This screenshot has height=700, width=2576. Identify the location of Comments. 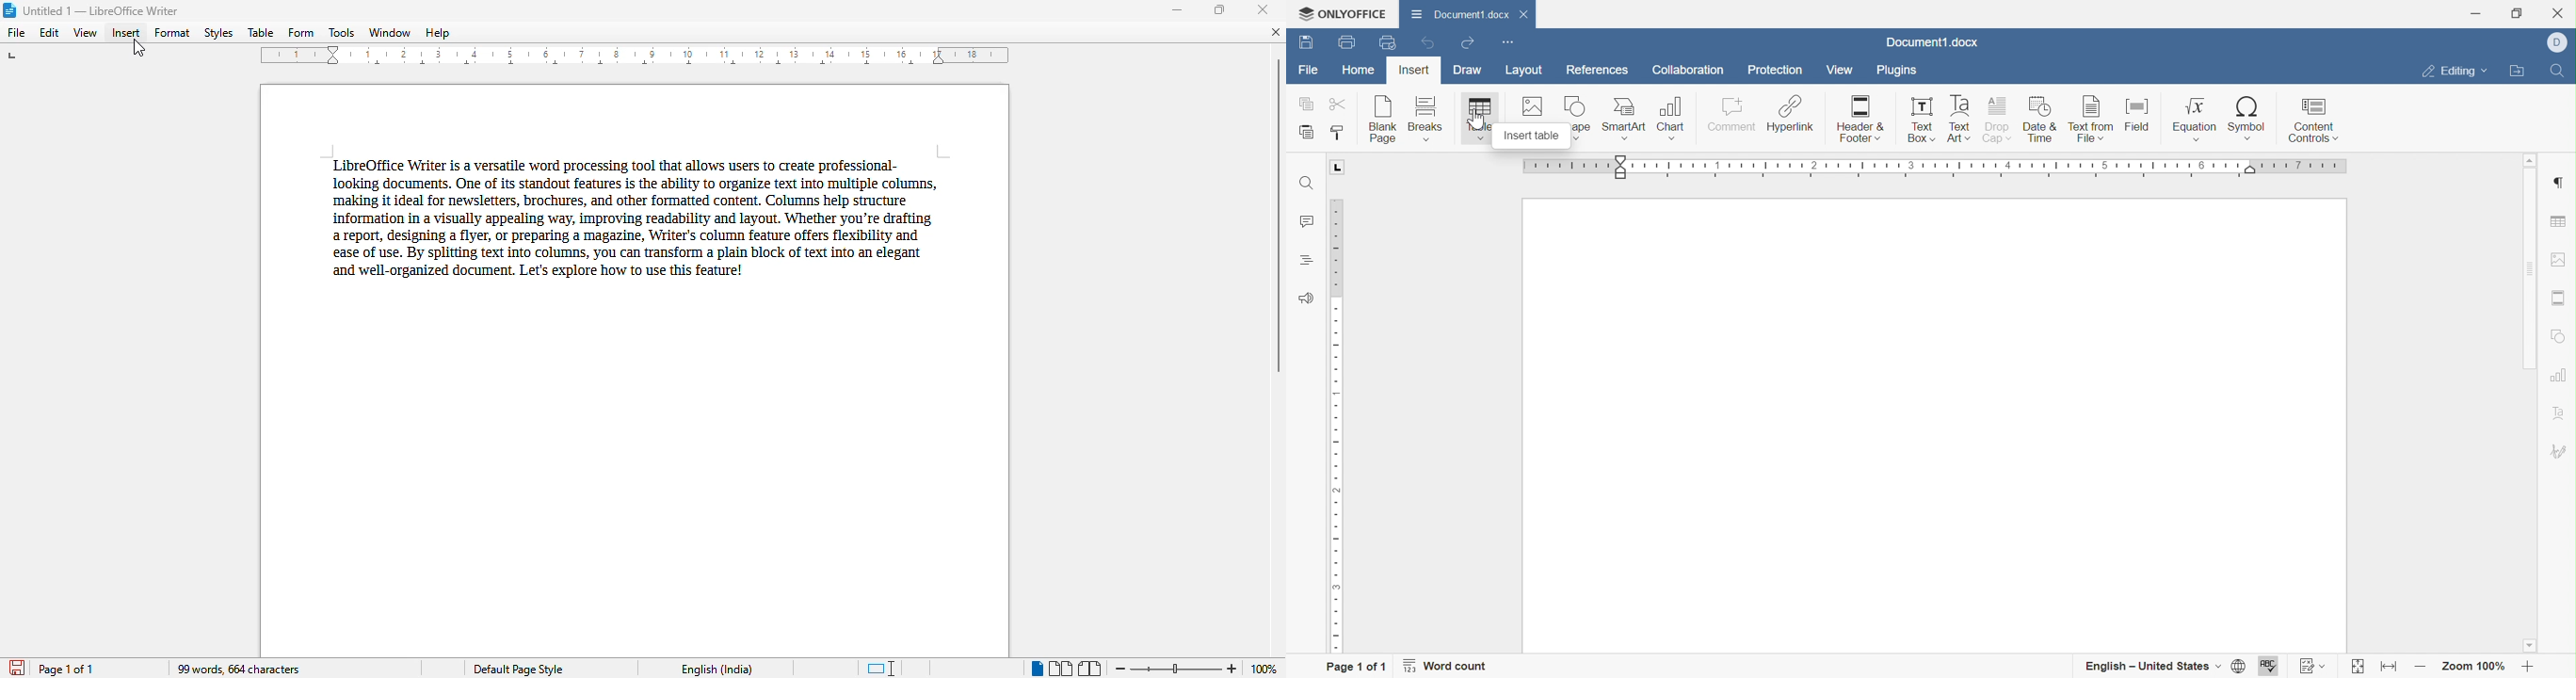
(1308, 220).